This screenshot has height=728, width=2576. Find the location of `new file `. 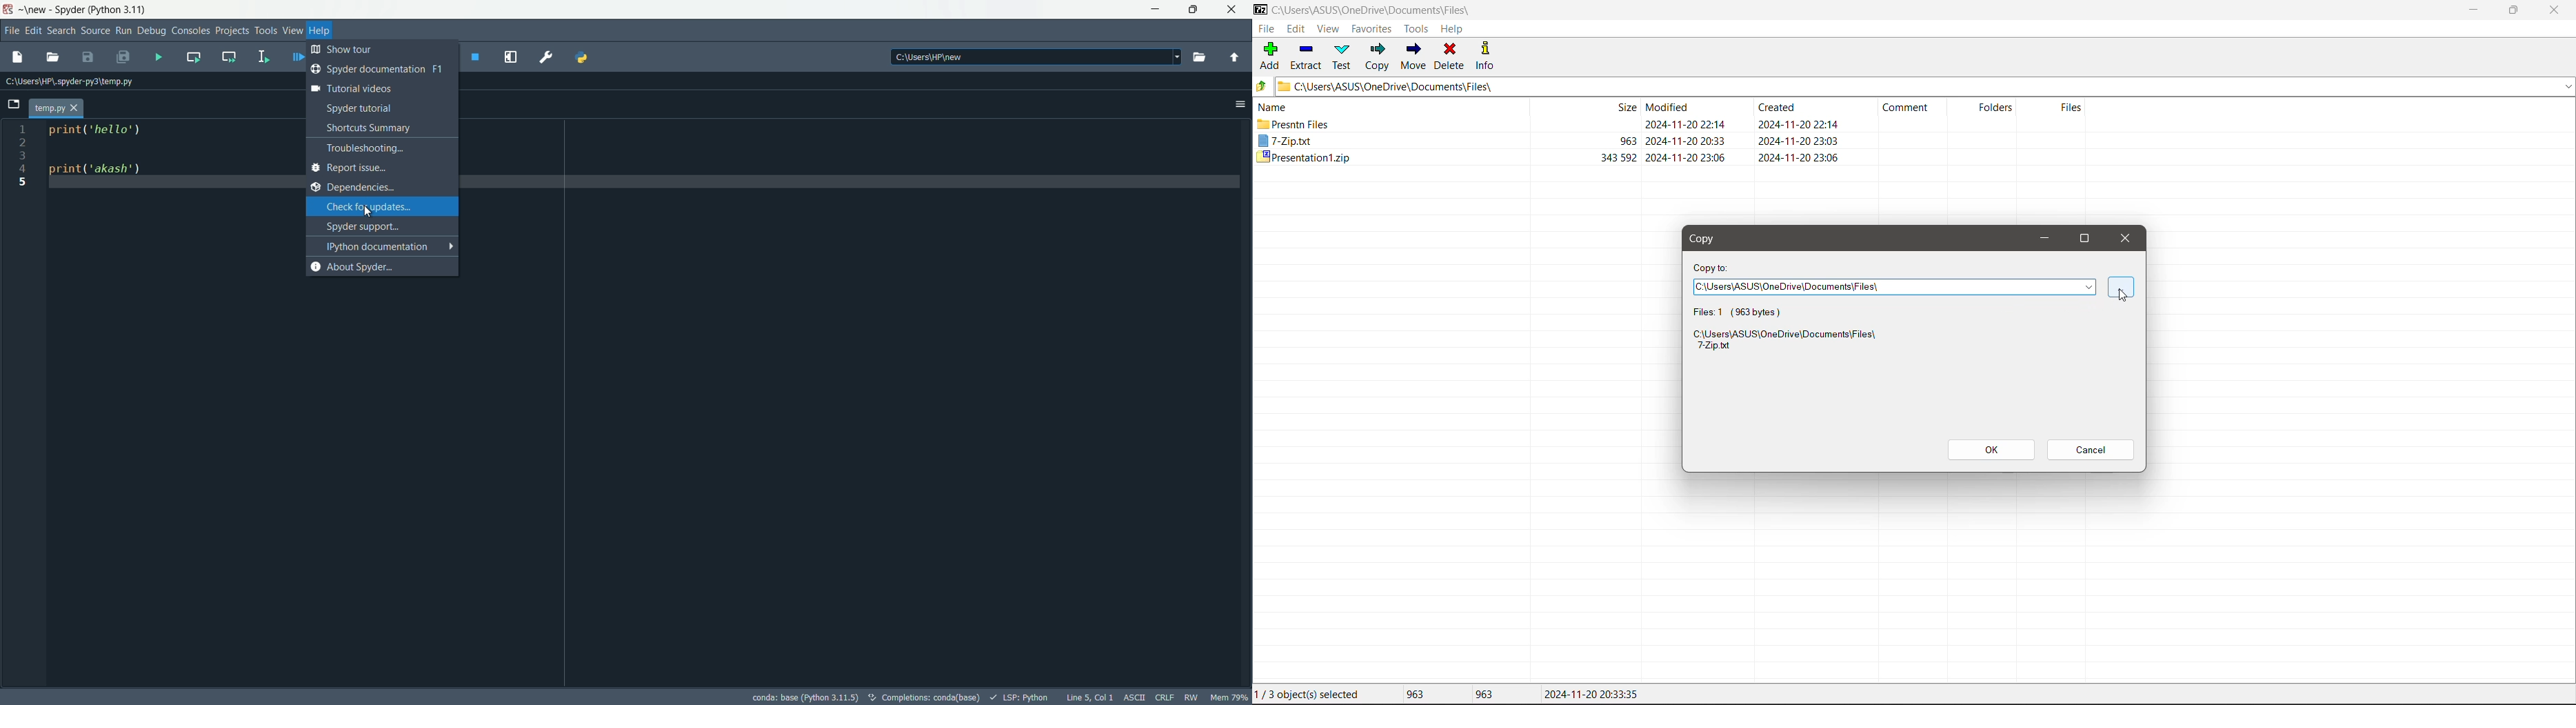

new file  is located at coordinates (18, 56).